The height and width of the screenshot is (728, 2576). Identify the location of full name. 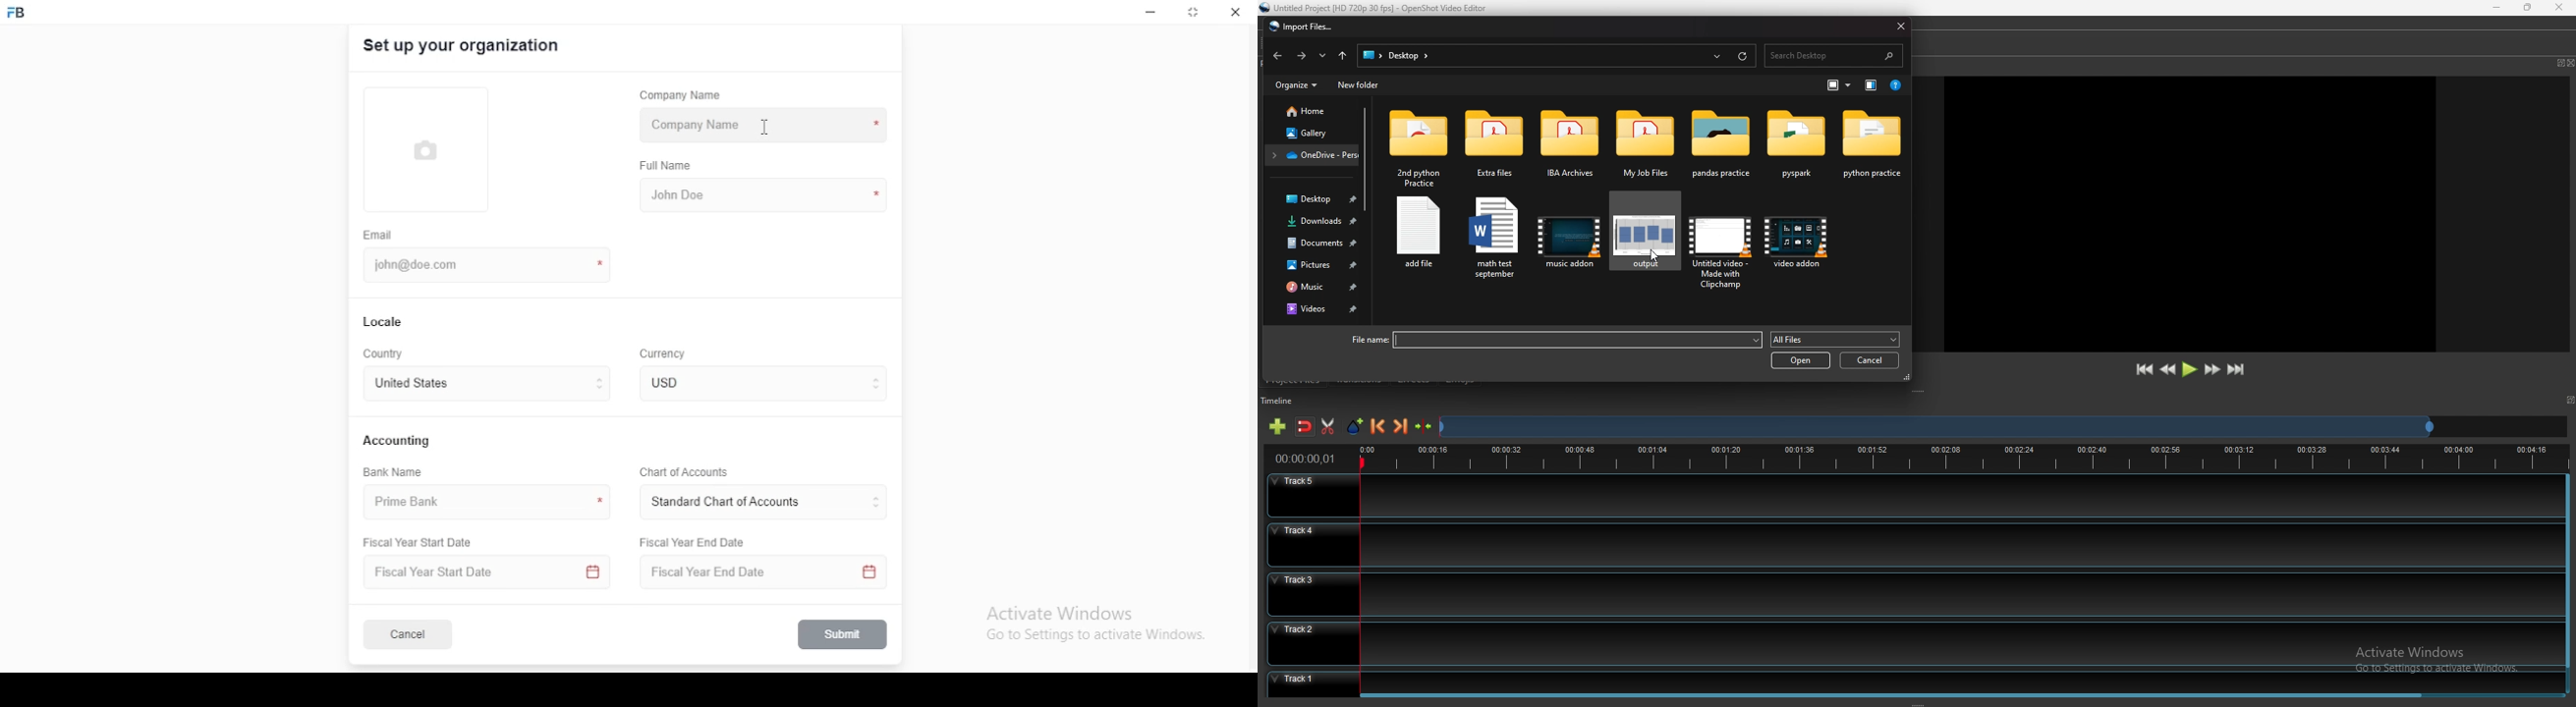
(671, 166).